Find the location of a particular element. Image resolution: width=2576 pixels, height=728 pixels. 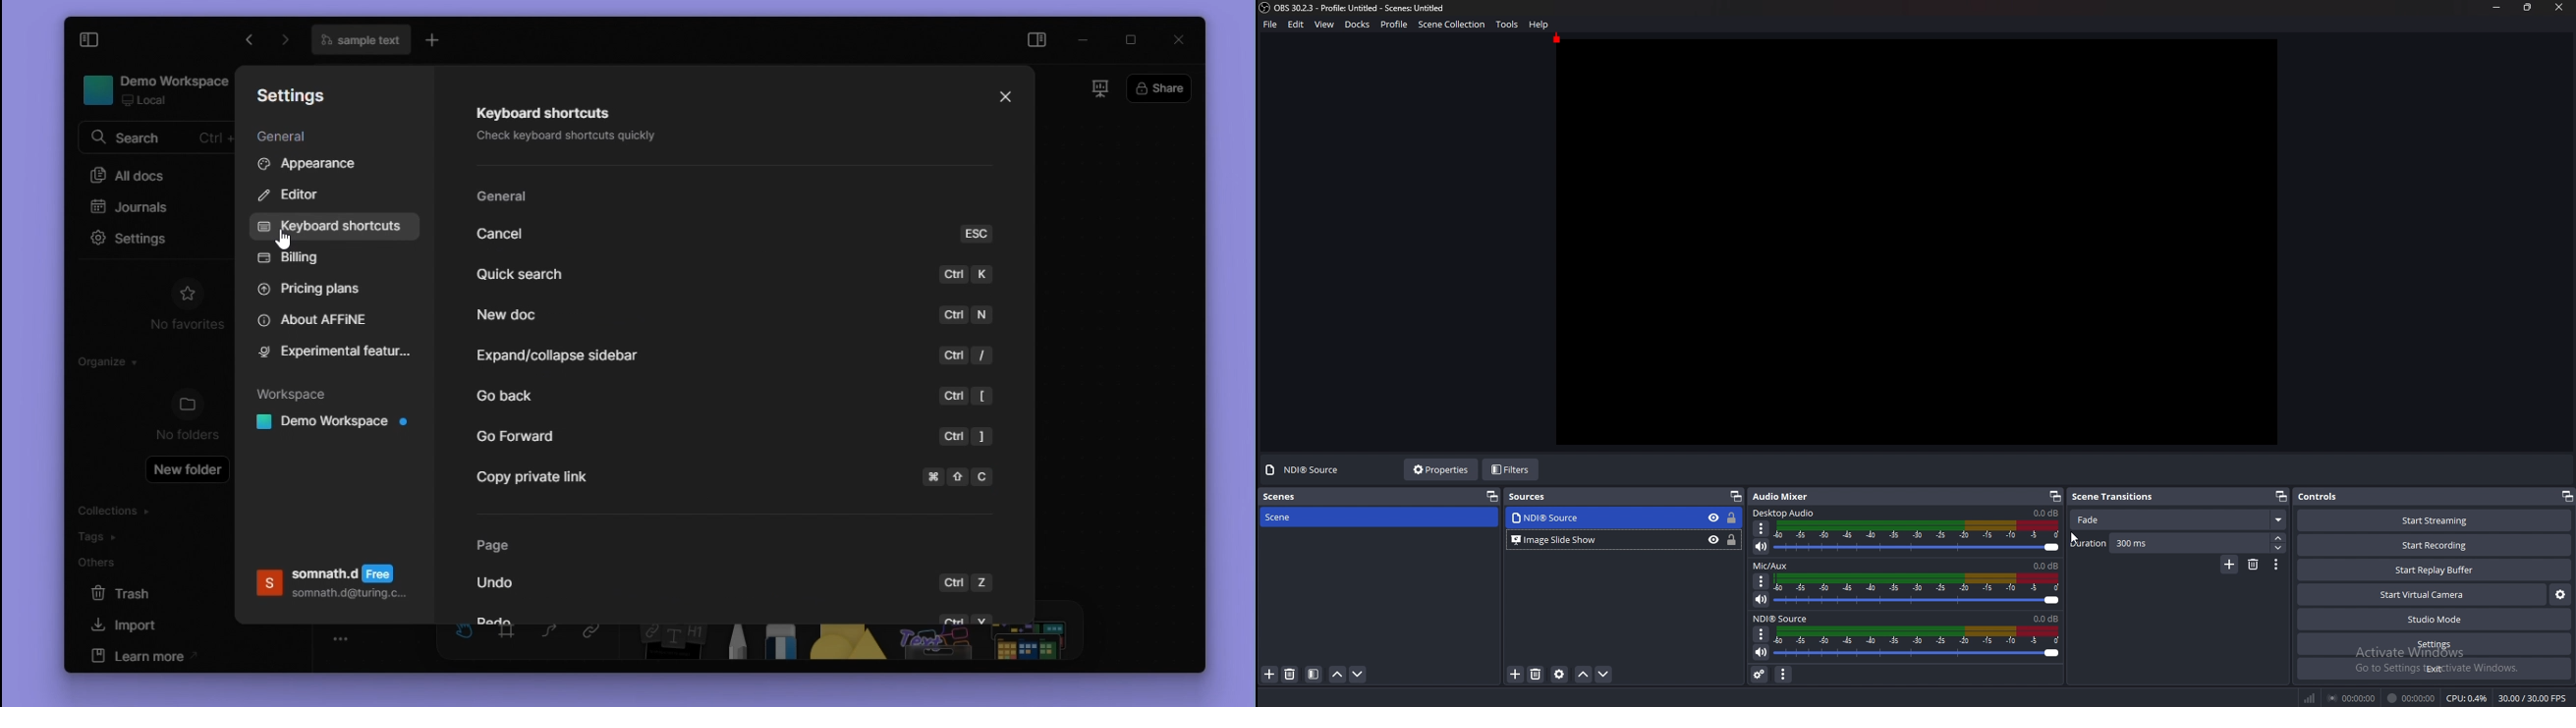

help is located at coordinates (1540, 25).